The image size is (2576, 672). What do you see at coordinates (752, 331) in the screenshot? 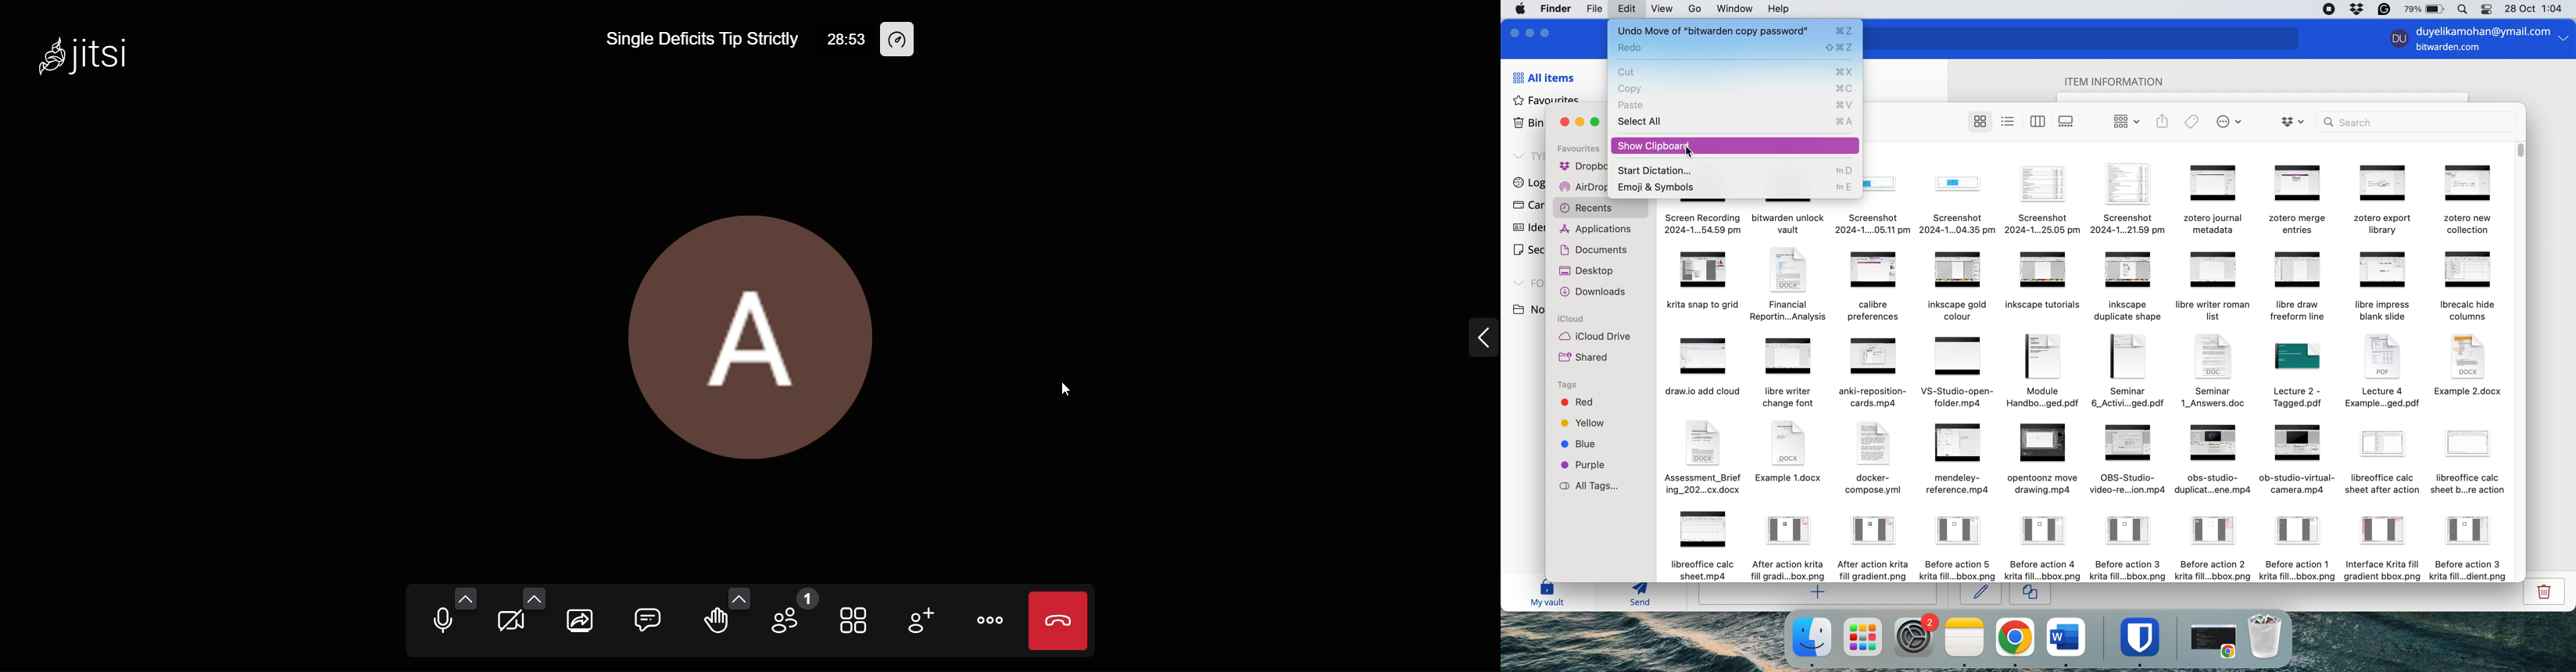
I see `Display Picture` at bounding box center [752, 331].